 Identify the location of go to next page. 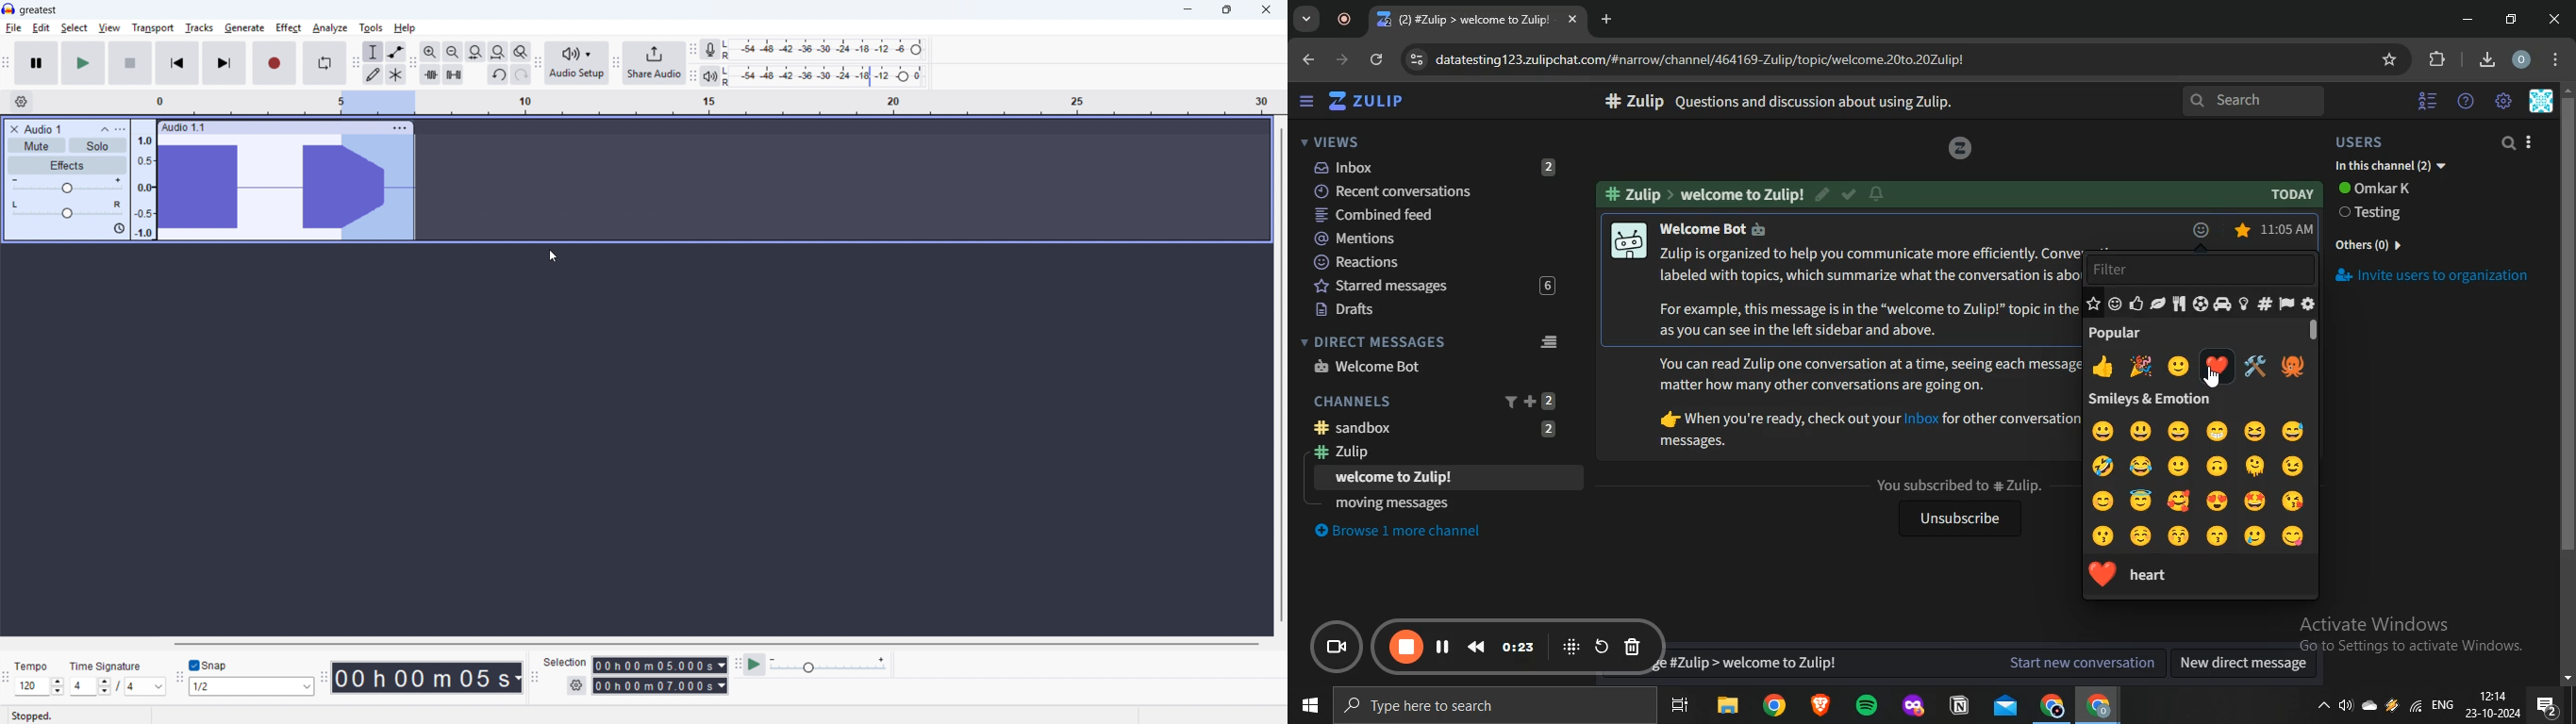
(1344, 59).